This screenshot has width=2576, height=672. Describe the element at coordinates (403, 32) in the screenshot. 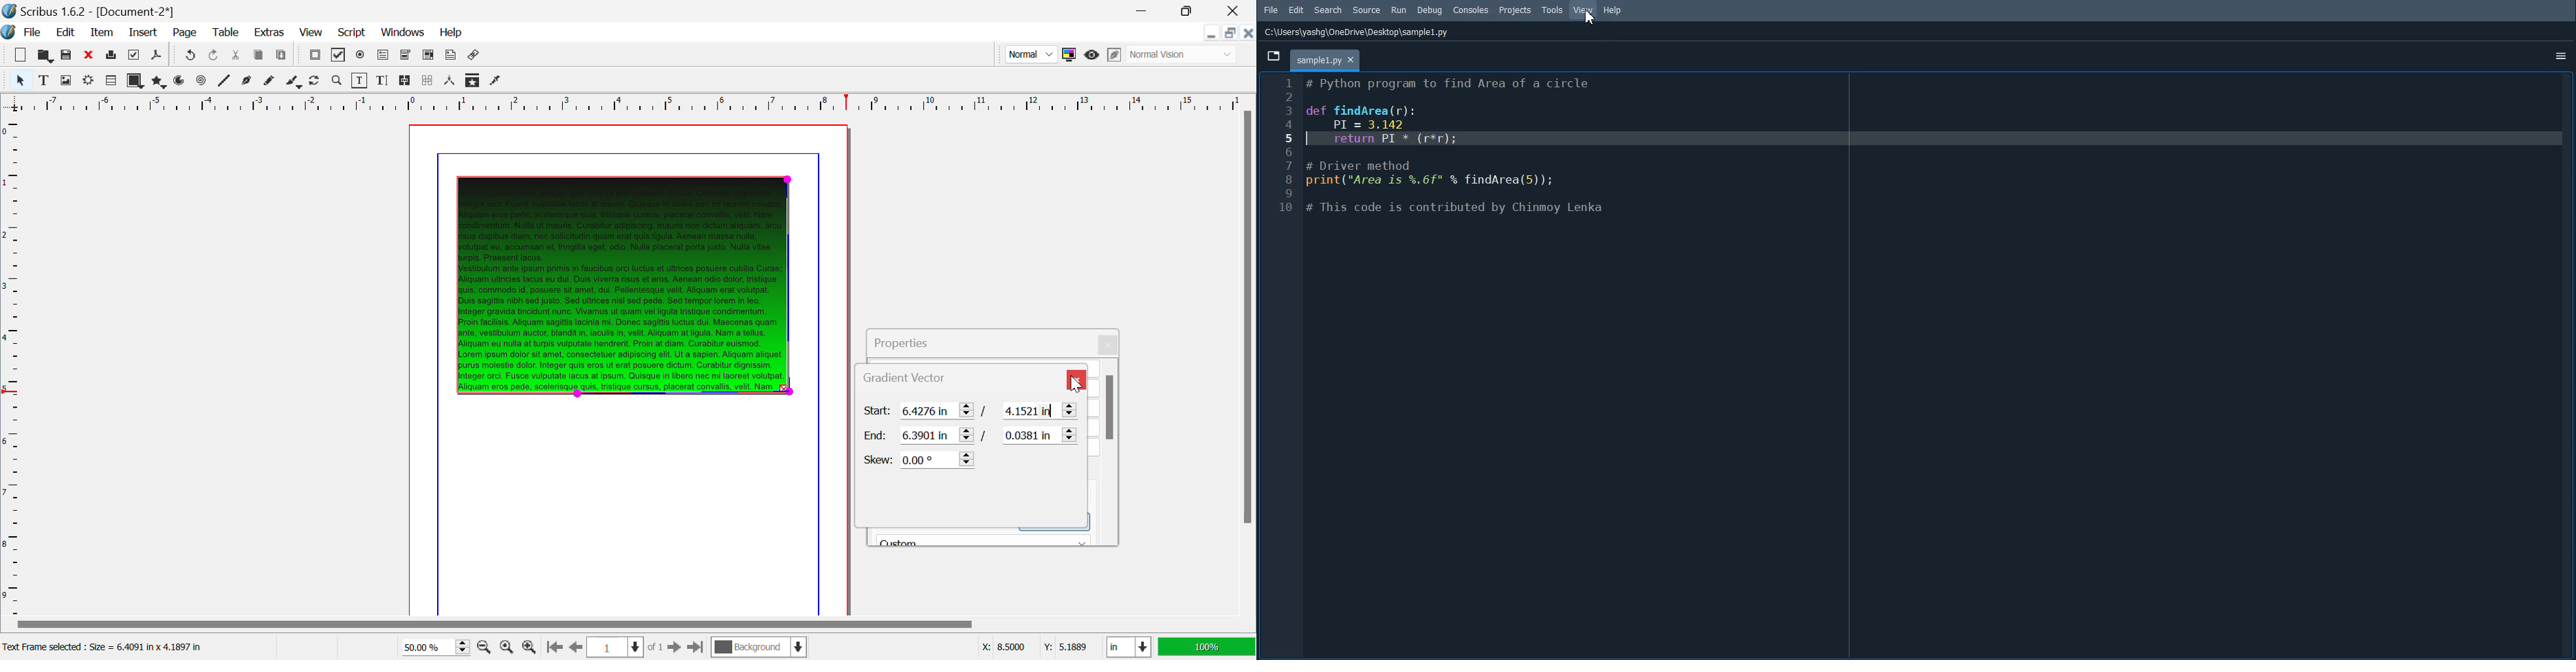

I see `Windows` at that location.